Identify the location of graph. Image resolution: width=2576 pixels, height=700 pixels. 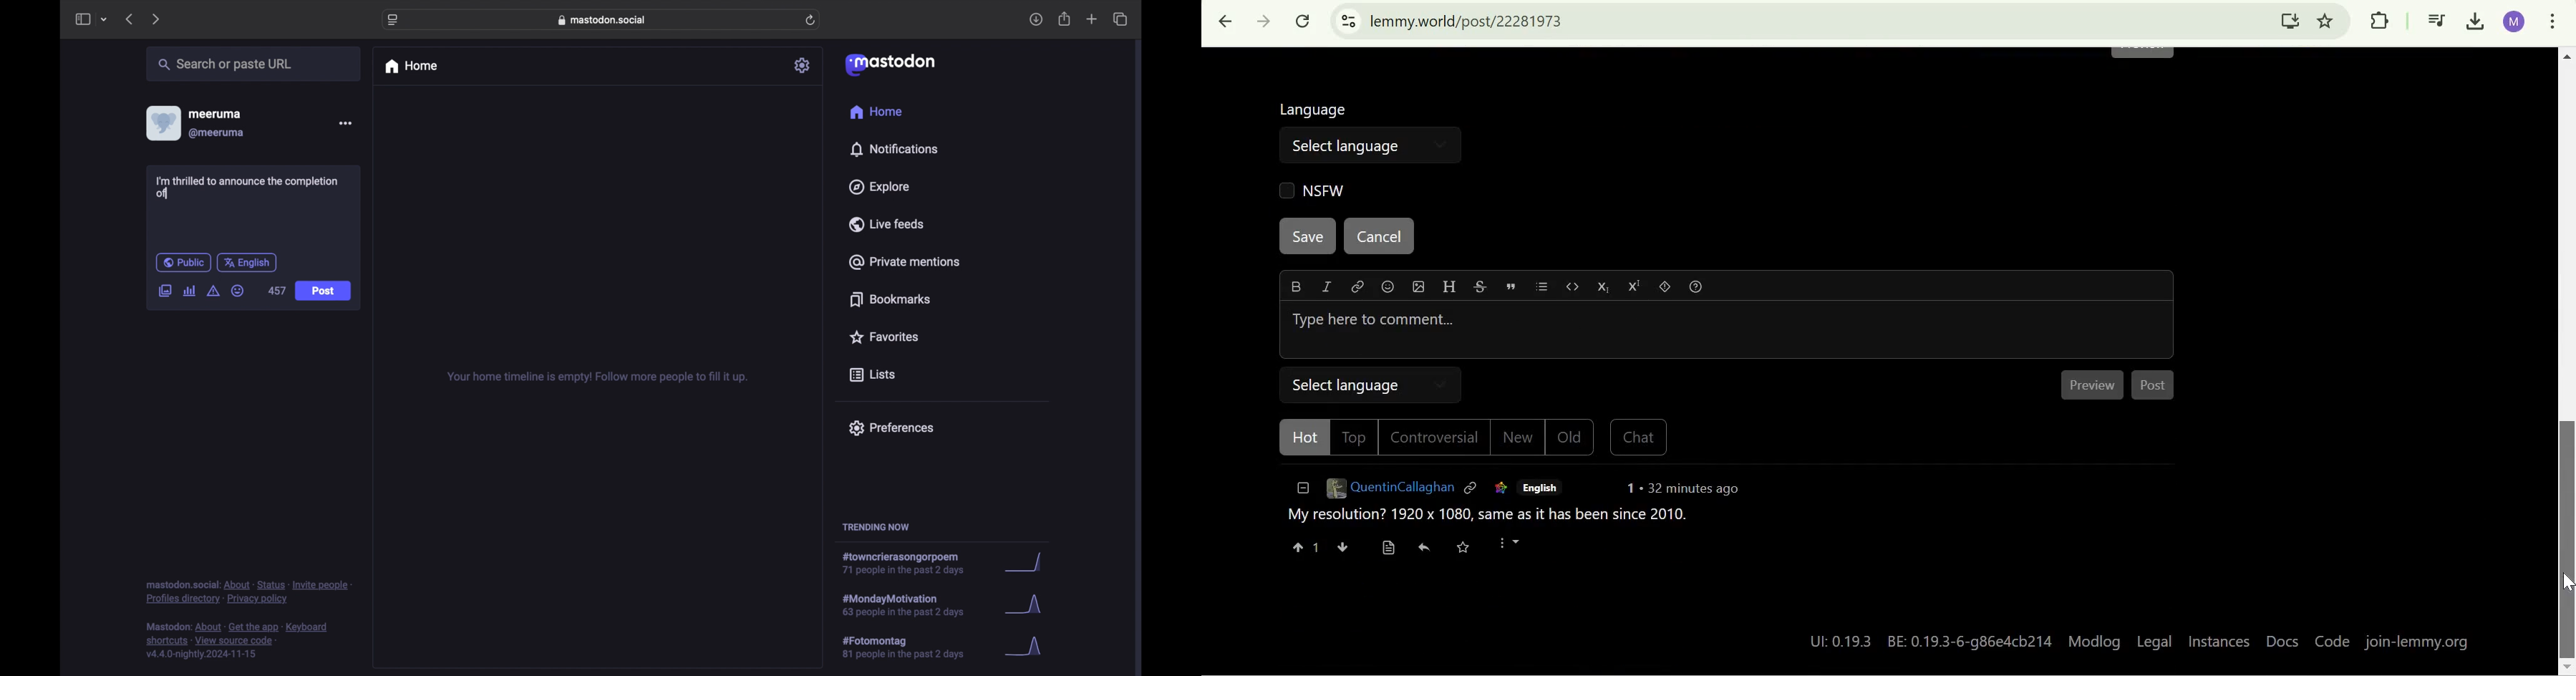
(1027, 606).